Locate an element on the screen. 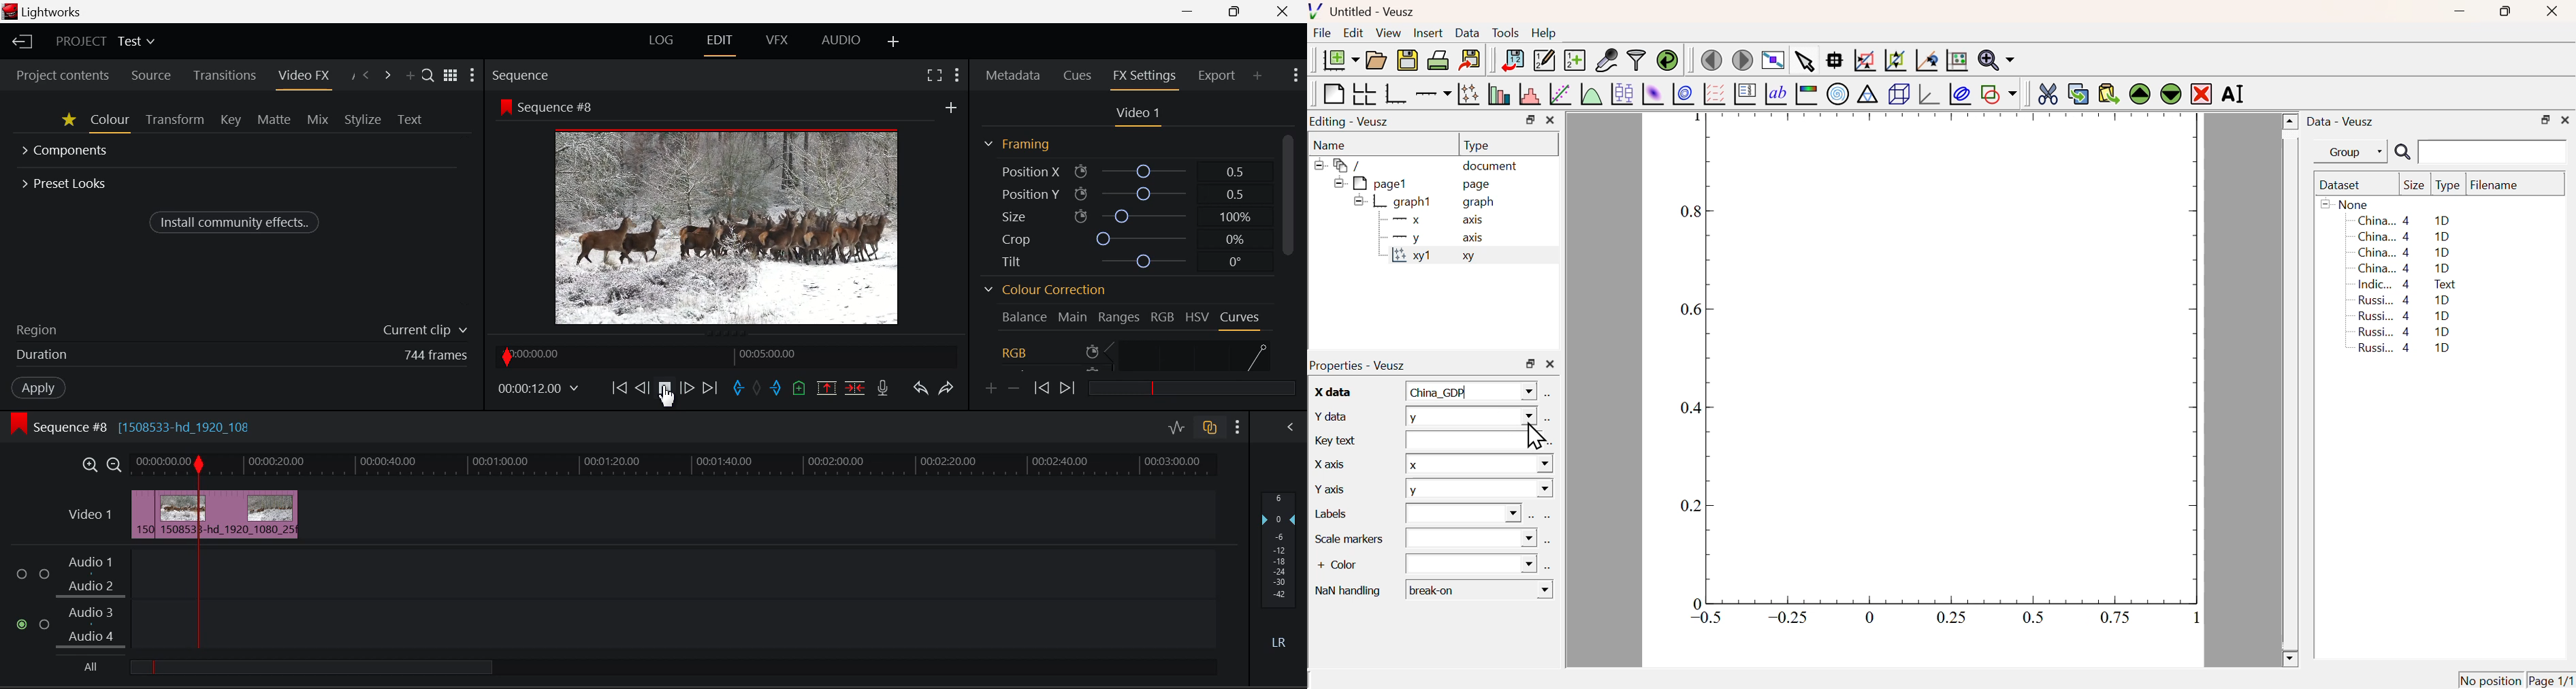  Metadata Tab is located at coordinates (1012, 77).